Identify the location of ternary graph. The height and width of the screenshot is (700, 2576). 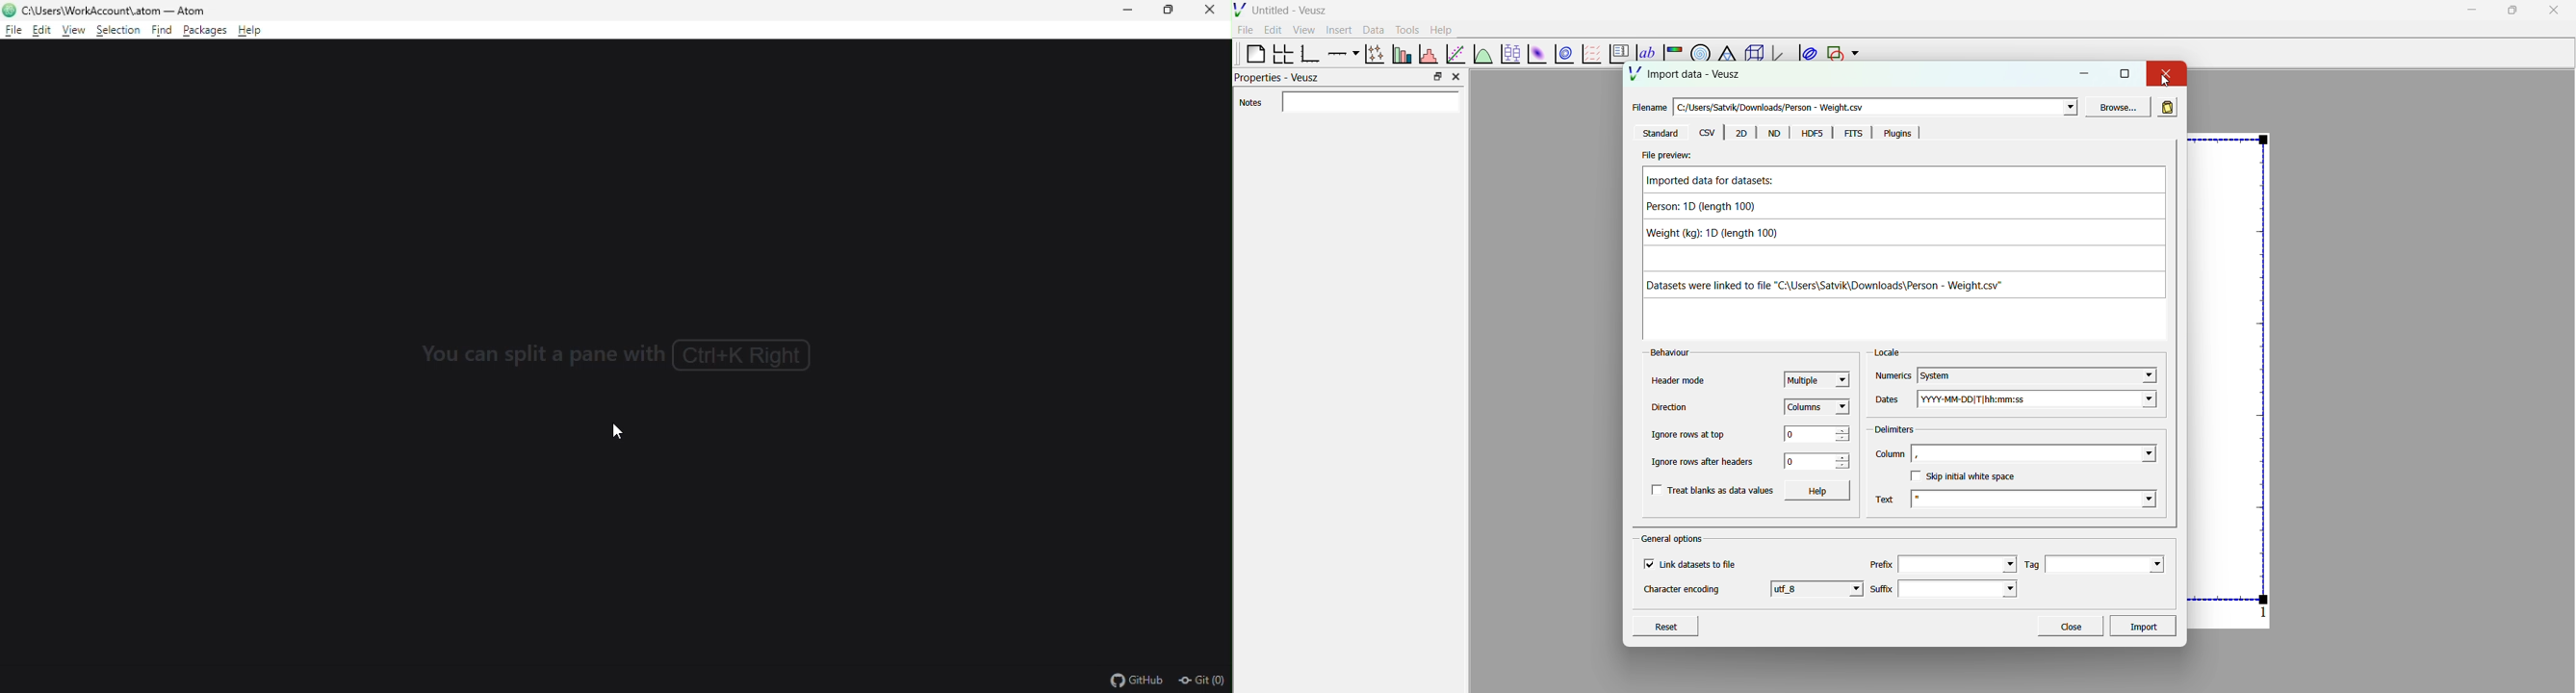
(1726, 48).